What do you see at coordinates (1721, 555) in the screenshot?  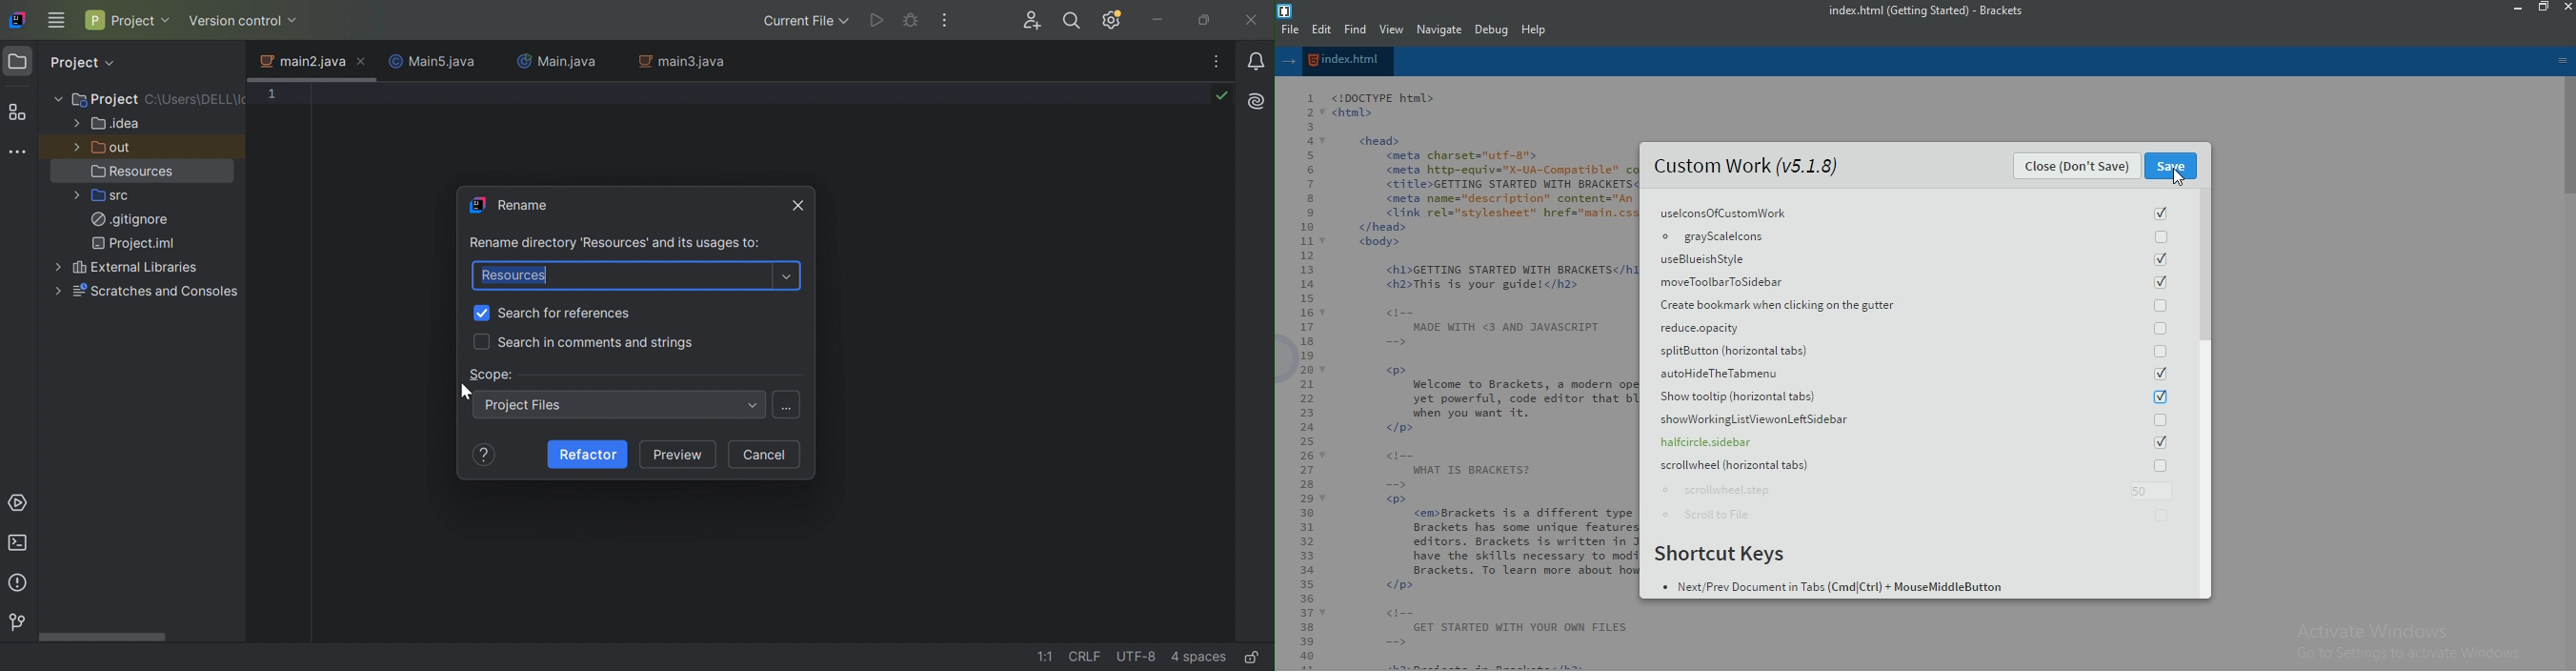 I see `Shortcut Keys` at bounding box center [1721, 555].